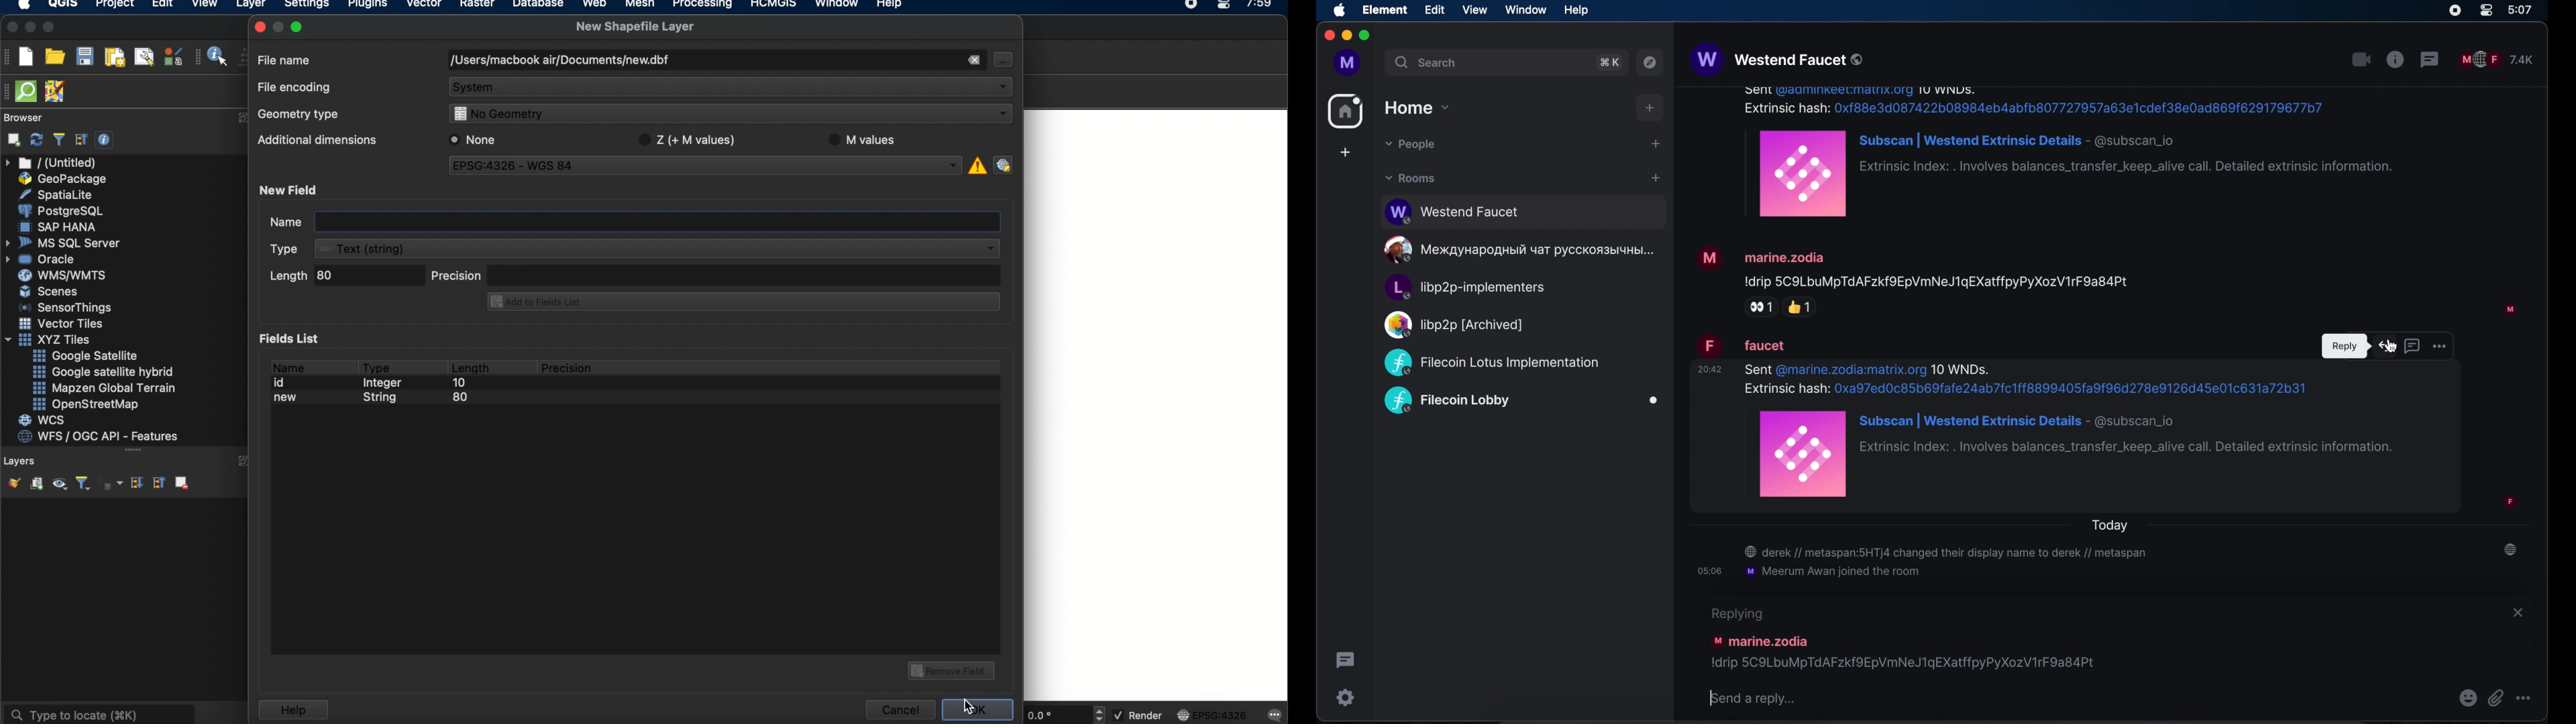 The image size is (2576, 728). What do you see at coordinates (1346, 36) in the screenshot?
I see `minimize` at bounding box center [1346, 36].